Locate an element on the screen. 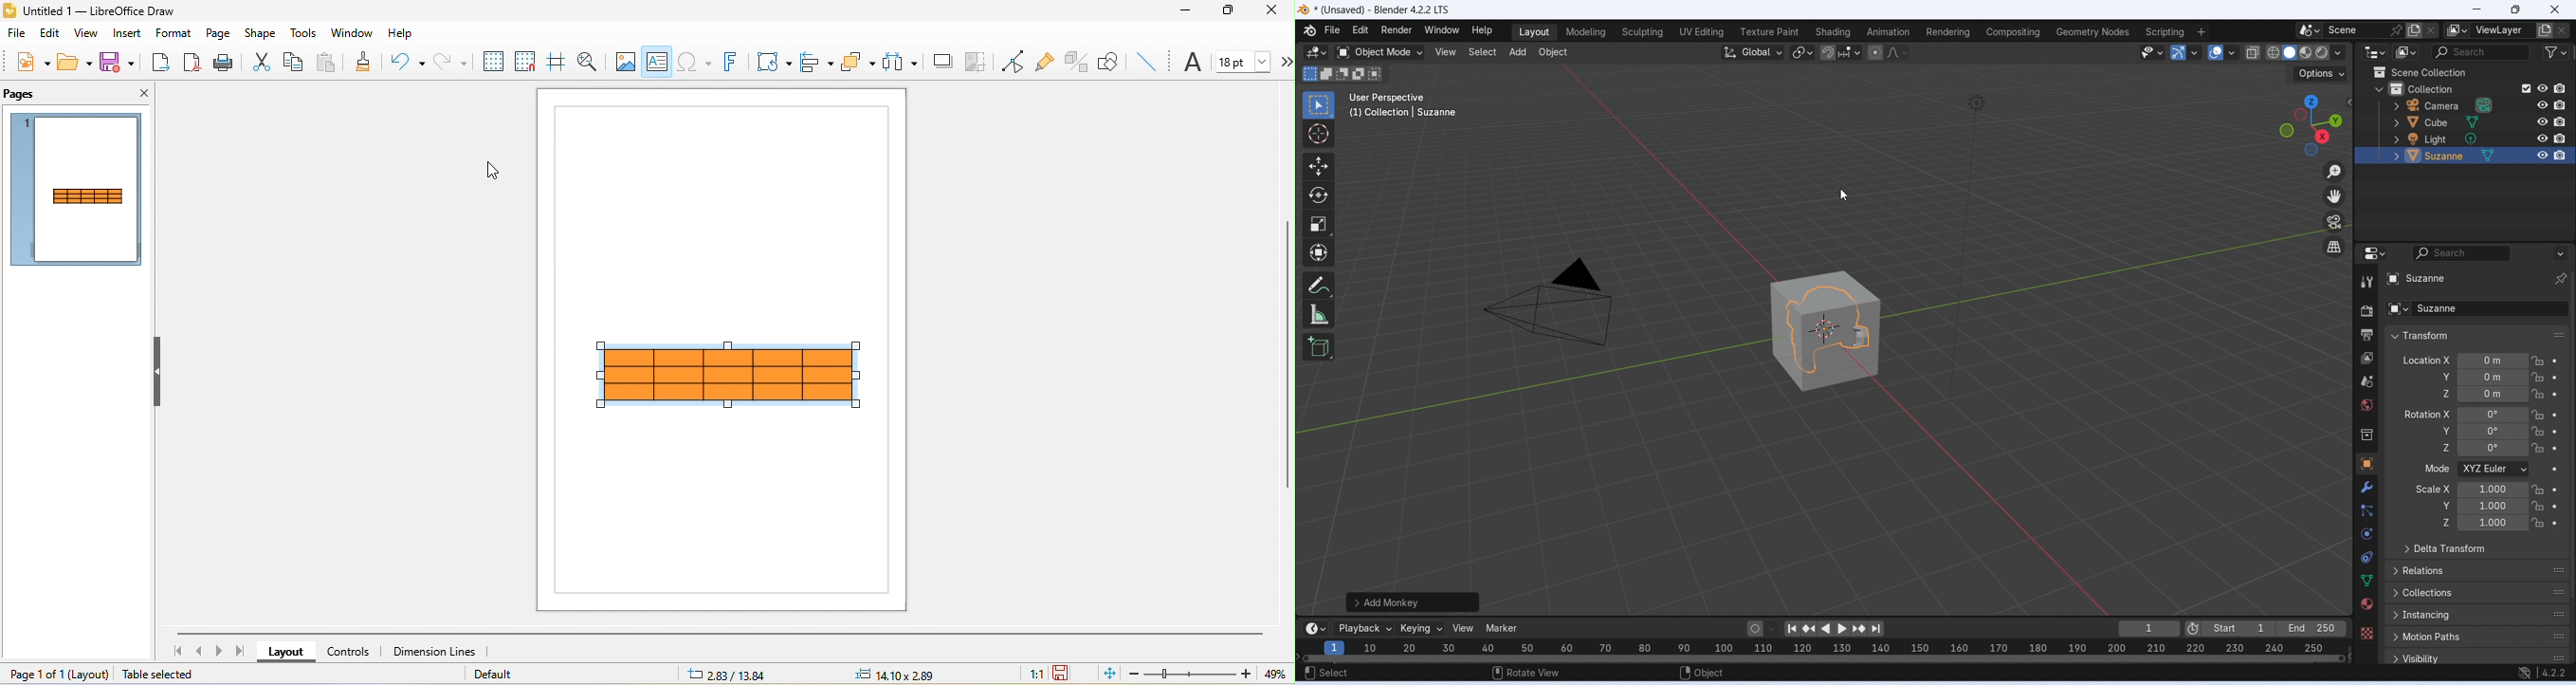 The image size is (2576, 700). shadow is located at coordinates (940, 62).